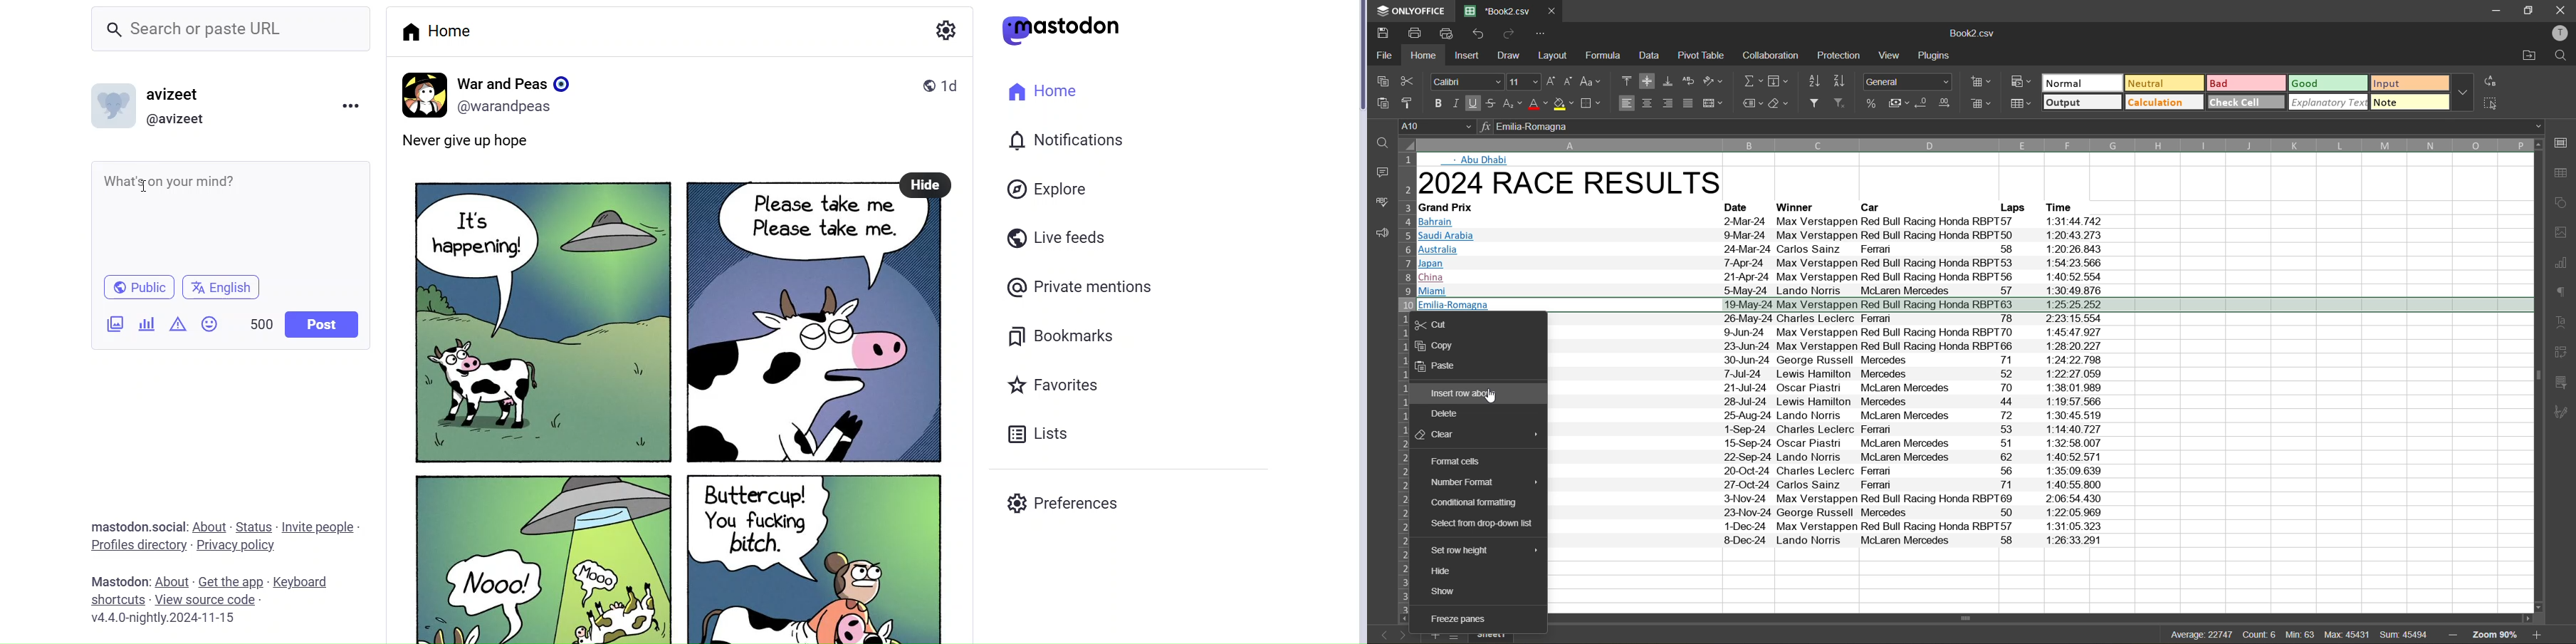 The height and width of the screenshot is (644, 2576). I want to click on (@warandpeas, so click(510, 107).